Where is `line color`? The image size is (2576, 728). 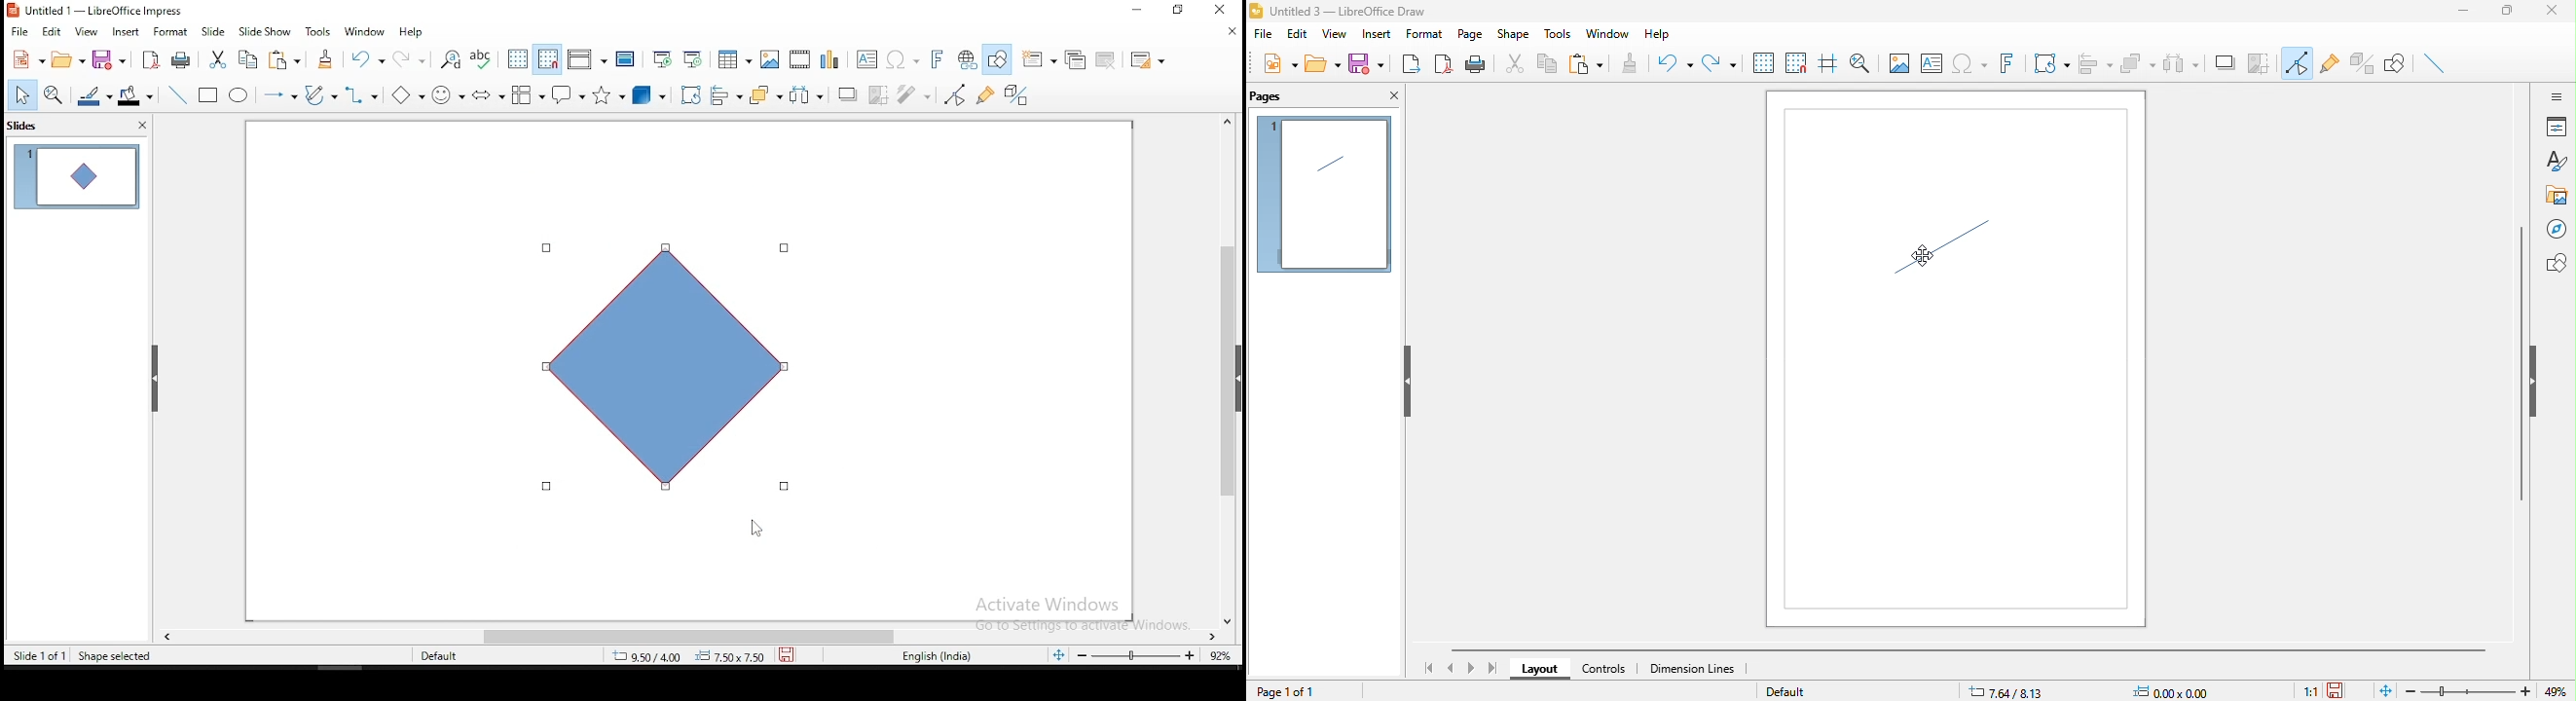
line color is located at coordinates (92, 96).